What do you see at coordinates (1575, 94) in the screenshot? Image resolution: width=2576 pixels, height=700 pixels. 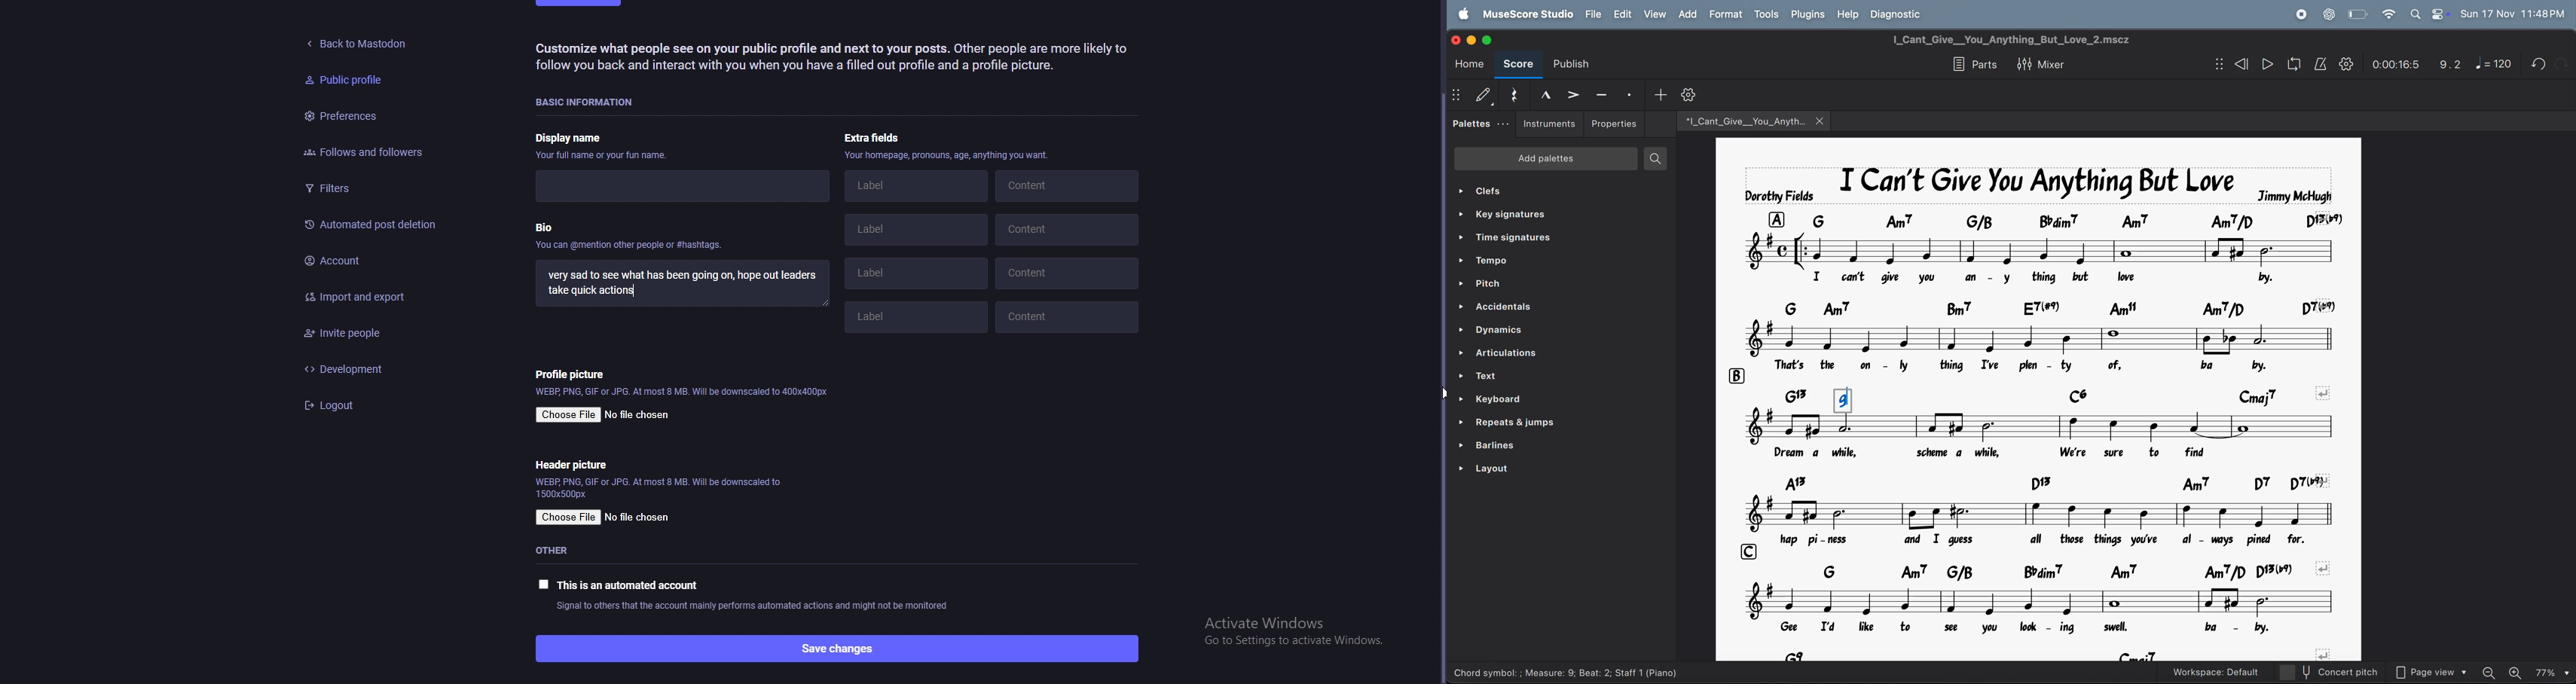 I see `accent` at bounding box center [1575, 94].